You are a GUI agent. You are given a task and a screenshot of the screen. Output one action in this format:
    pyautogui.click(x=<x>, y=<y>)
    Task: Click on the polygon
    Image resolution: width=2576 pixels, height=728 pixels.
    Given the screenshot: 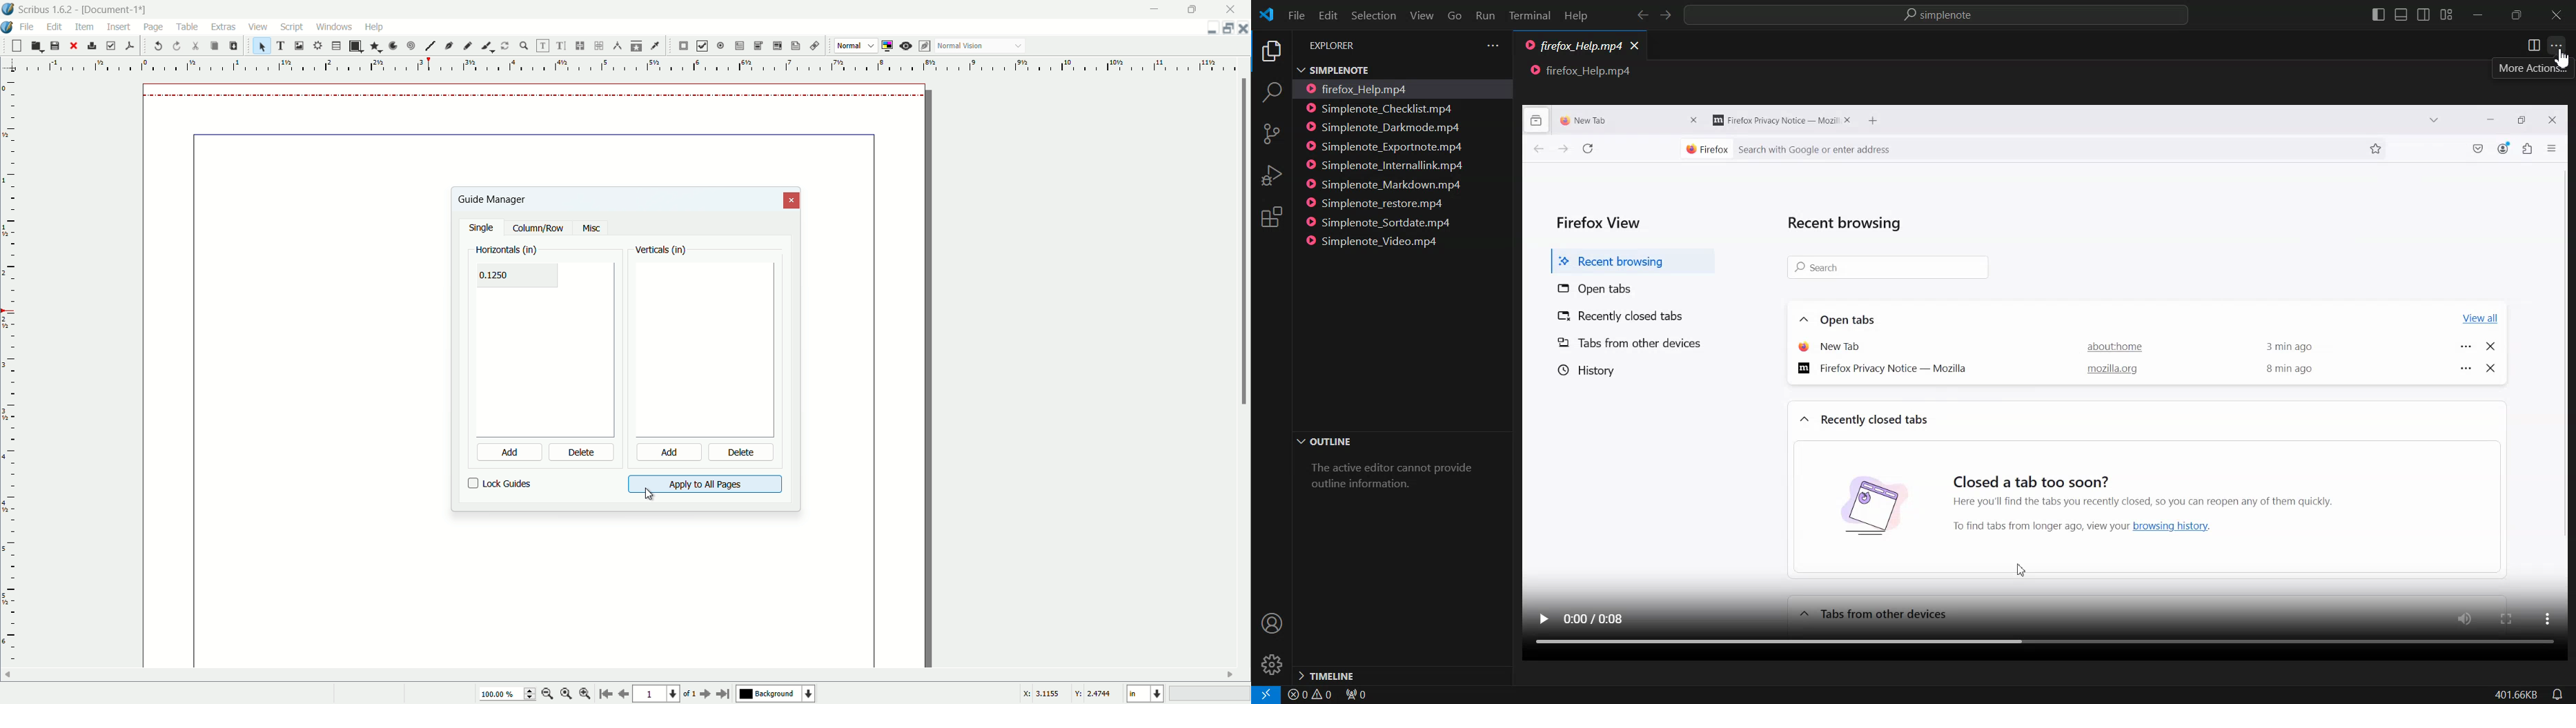 What is the action you would take?
    pyautogui.click(x=375, y=47)
    